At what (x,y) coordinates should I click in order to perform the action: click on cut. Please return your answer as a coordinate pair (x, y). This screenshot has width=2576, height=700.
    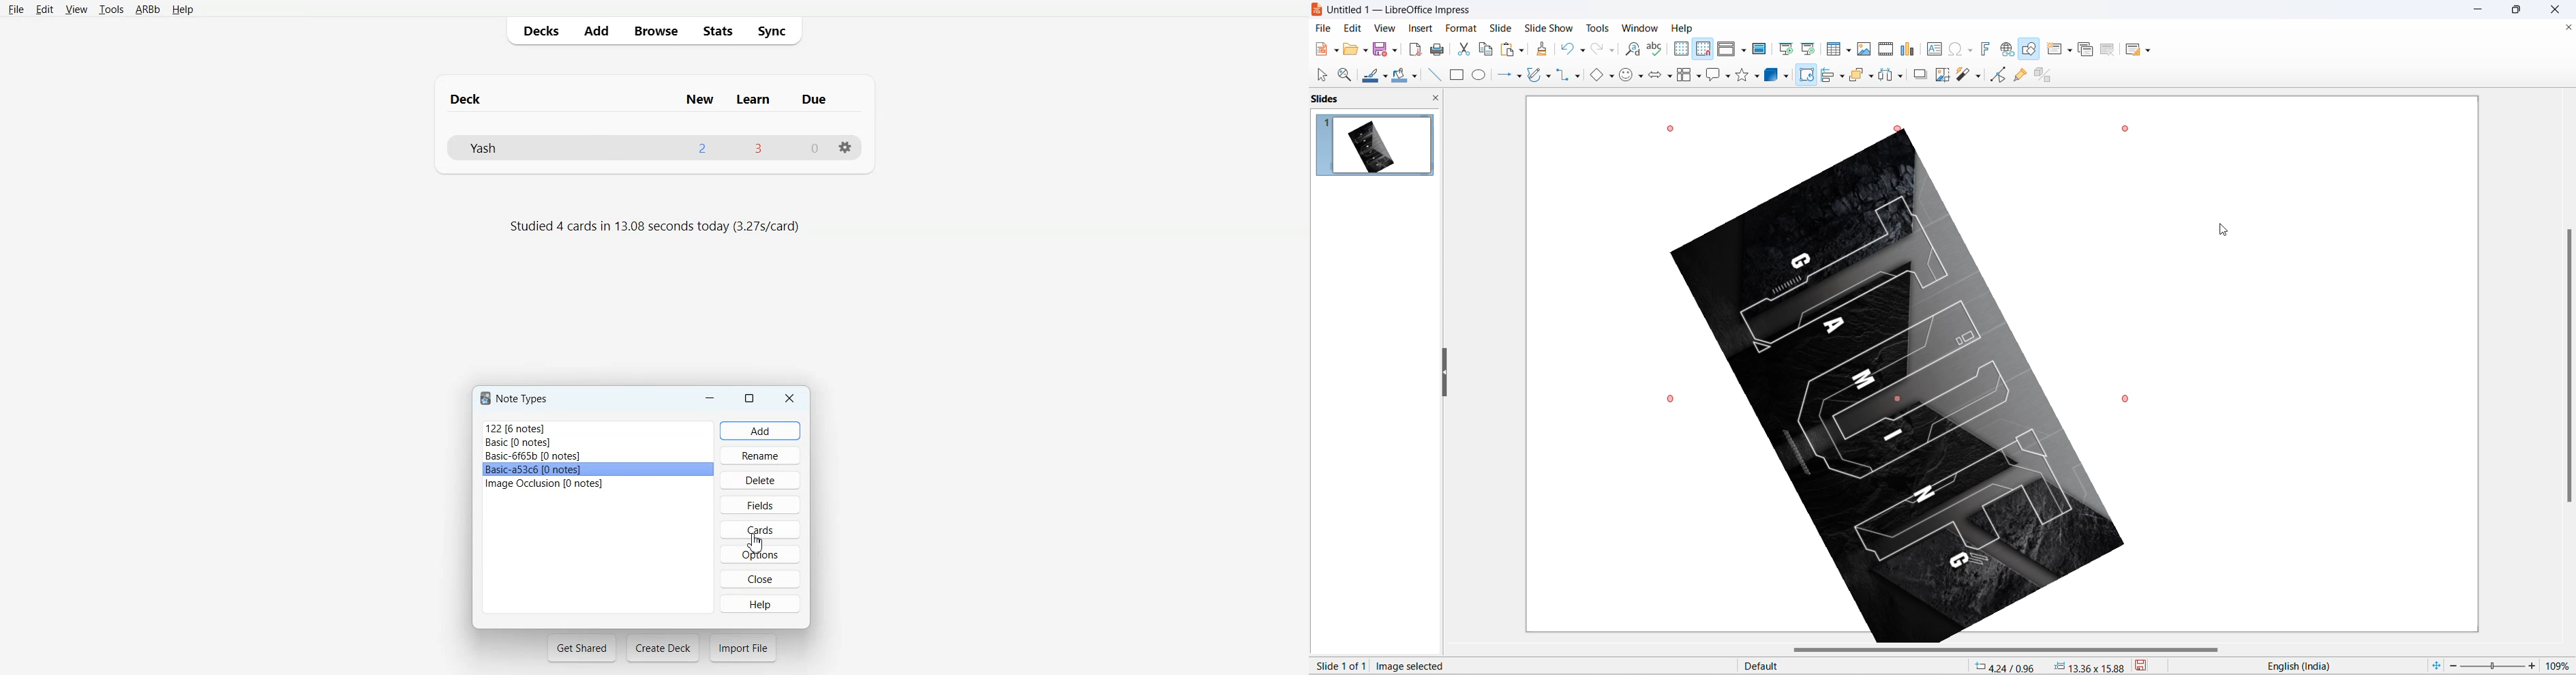
    Looking at the image, I should click on (1465, 49).